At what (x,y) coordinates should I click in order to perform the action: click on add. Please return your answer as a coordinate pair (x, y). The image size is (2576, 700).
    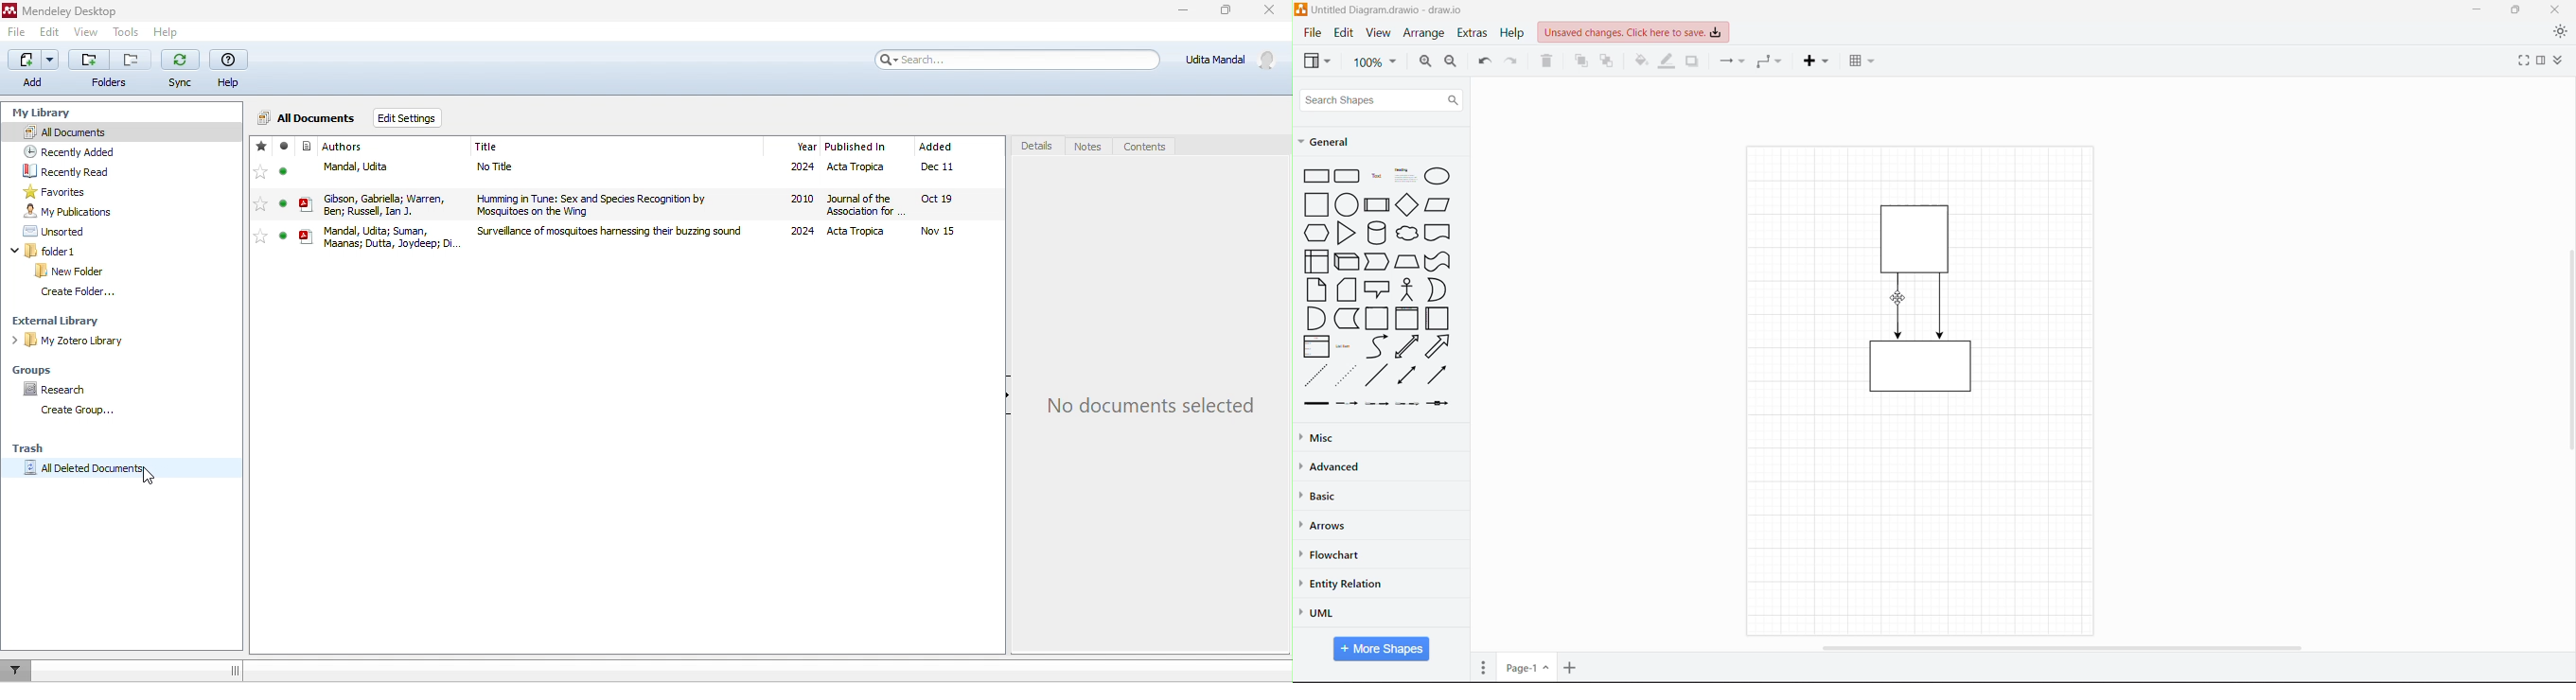
    Looking at the image, I should click on (31, 70).